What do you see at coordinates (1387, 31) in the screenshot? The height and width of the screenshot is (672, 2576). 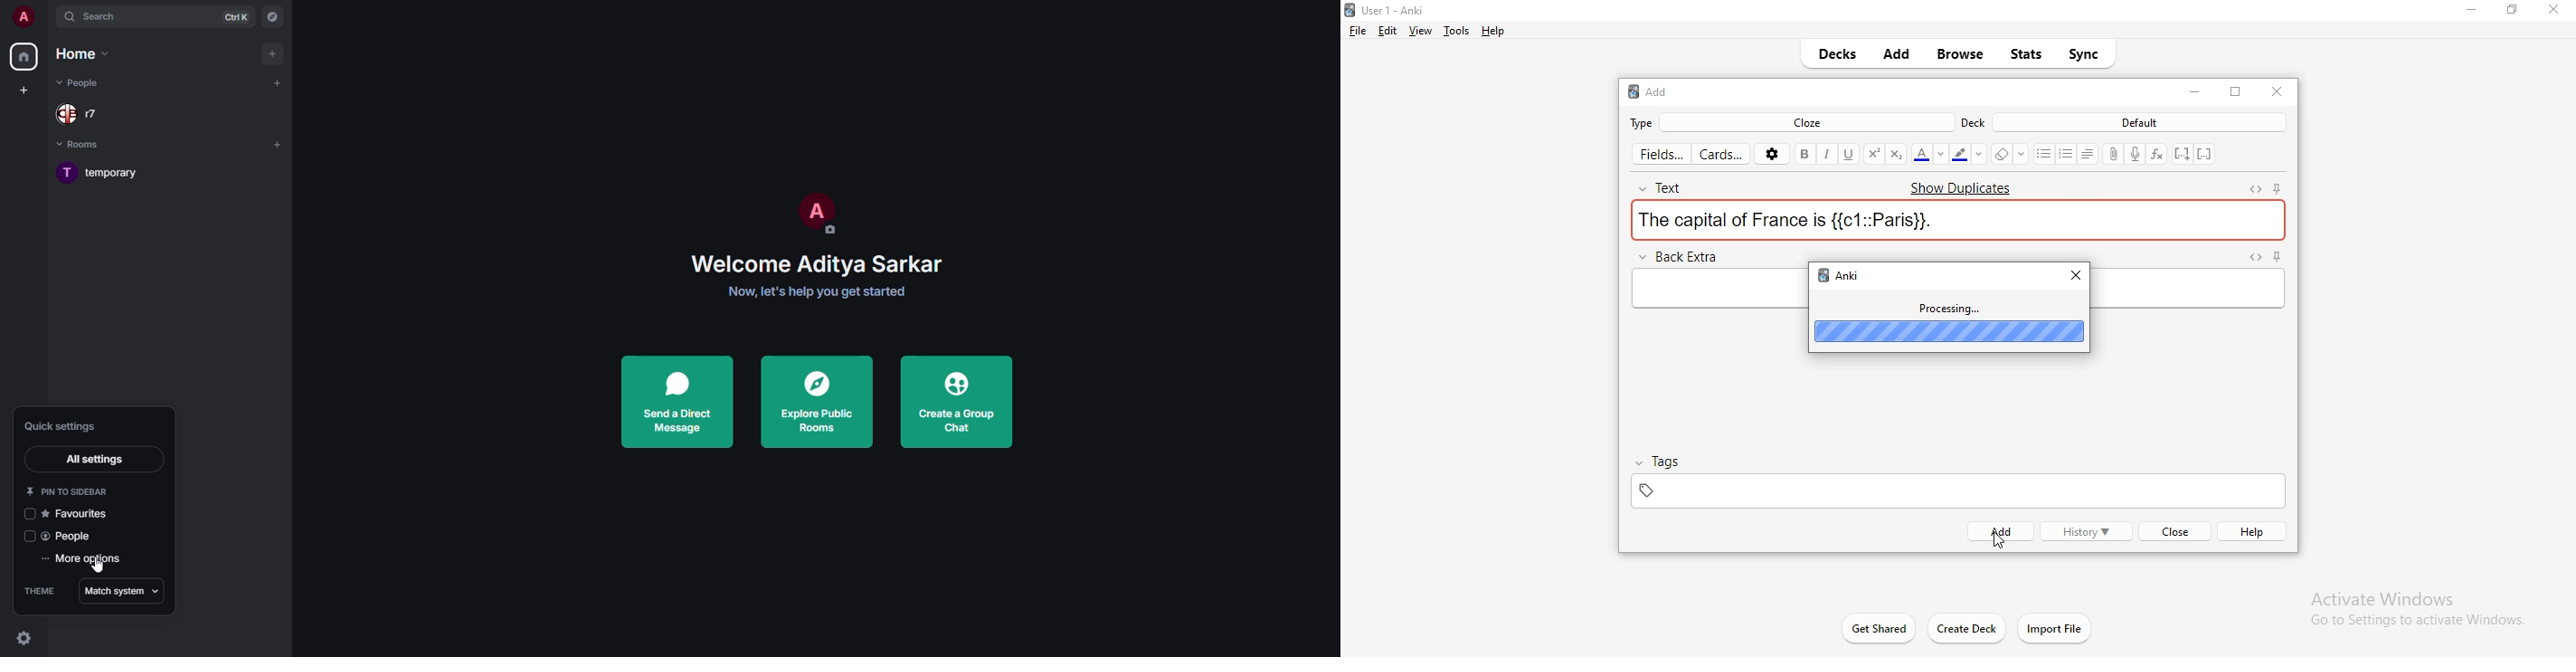 I see `edit` at bounding box center [1387, 31].